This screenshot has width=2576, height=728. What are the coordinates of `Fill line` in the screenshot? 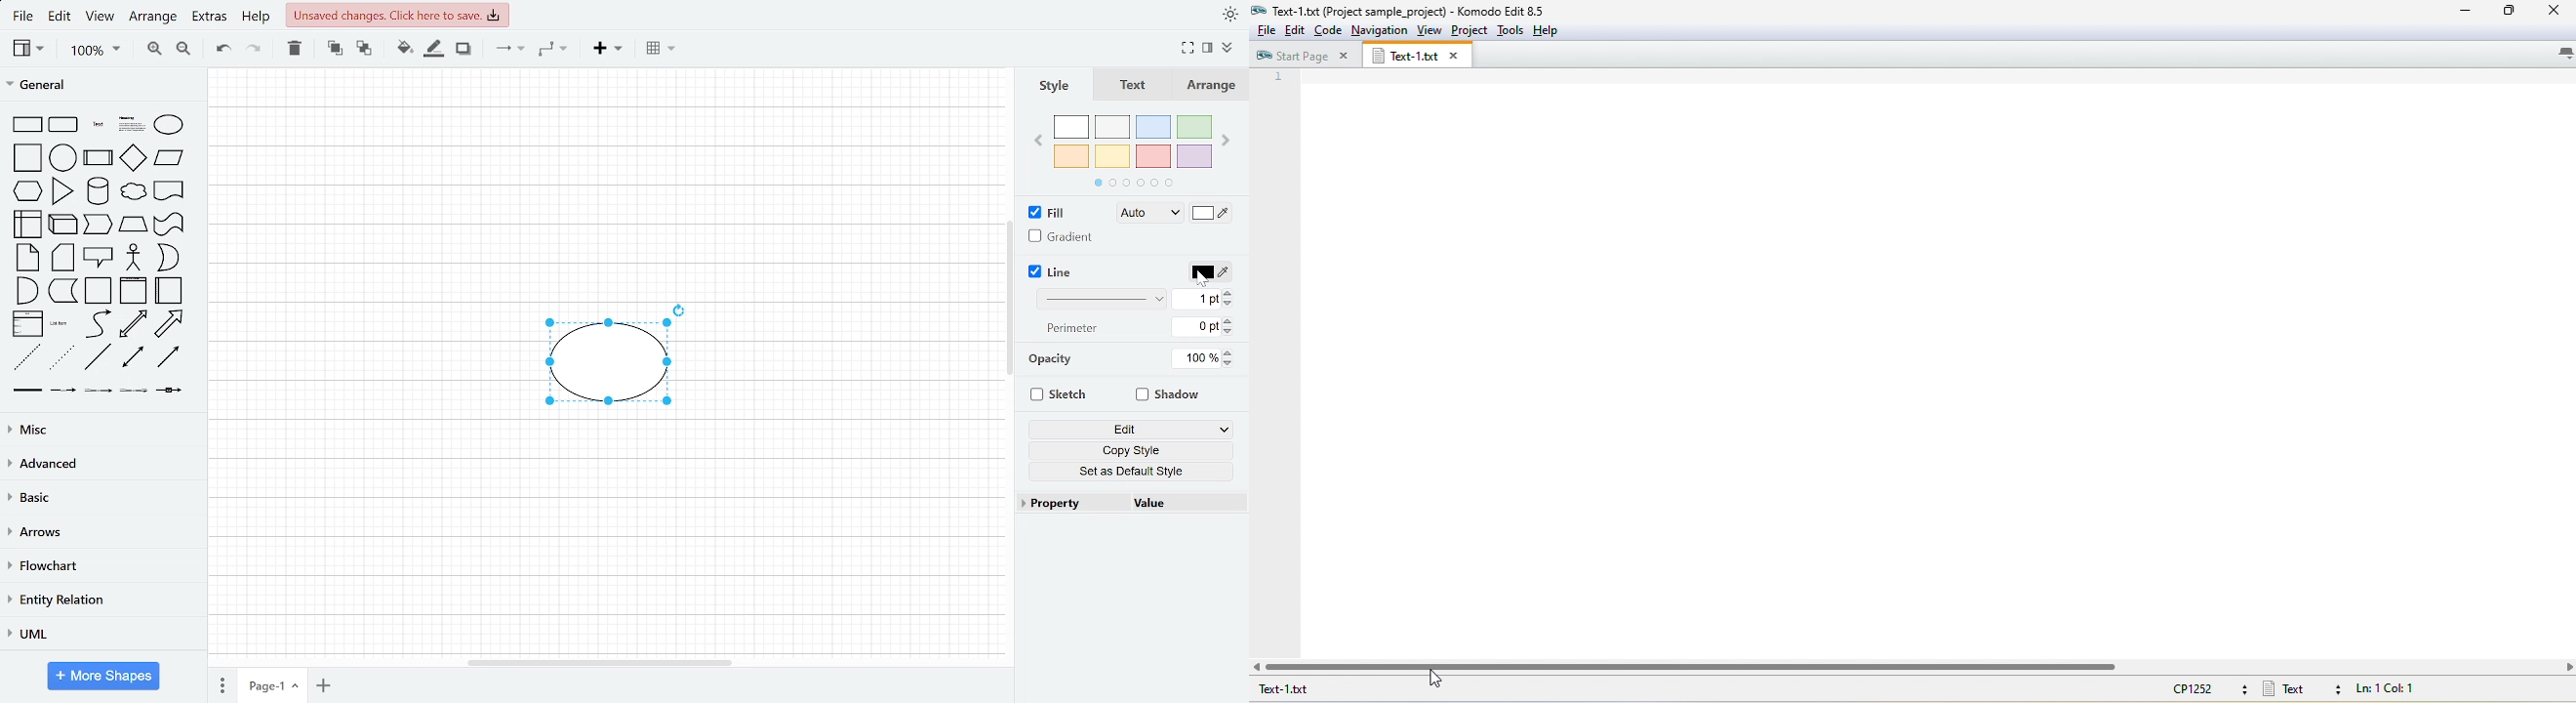 It's located at (434, 51).